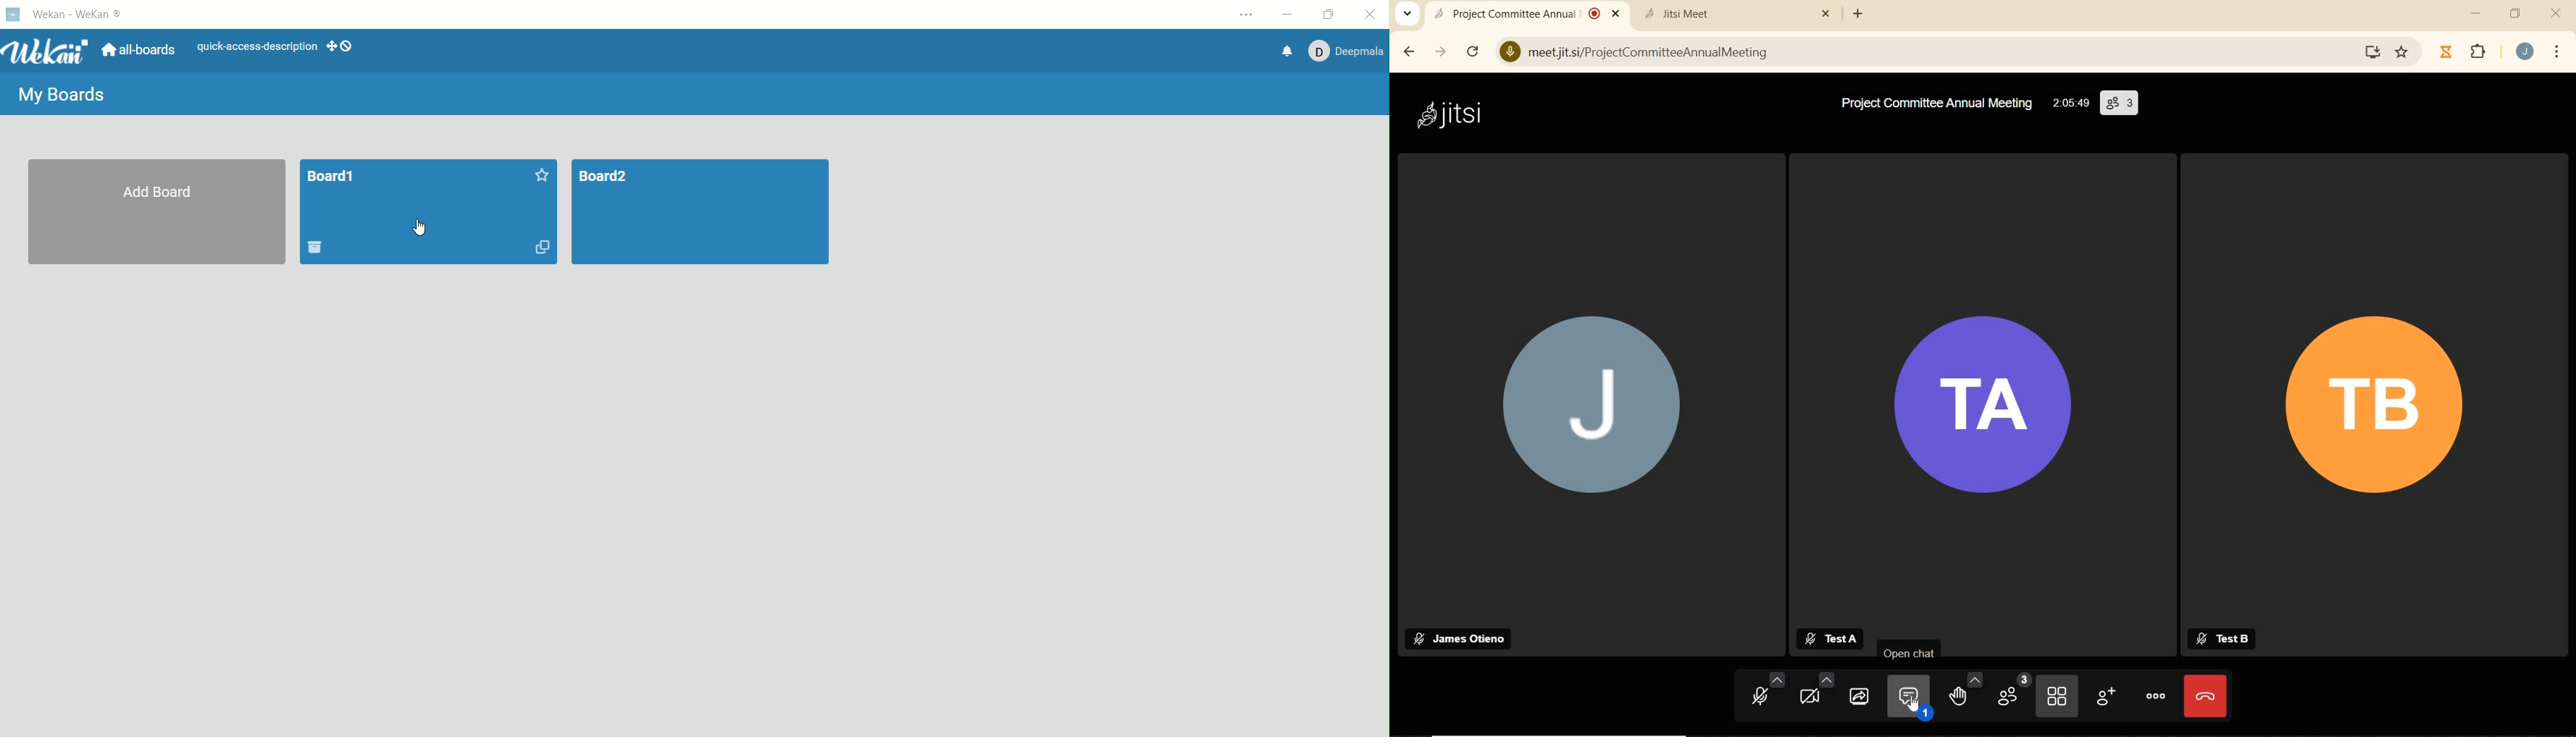 Image resolution: width=2576 pixels, height=756 pixels. I want to click on delete, so click(318, 245).